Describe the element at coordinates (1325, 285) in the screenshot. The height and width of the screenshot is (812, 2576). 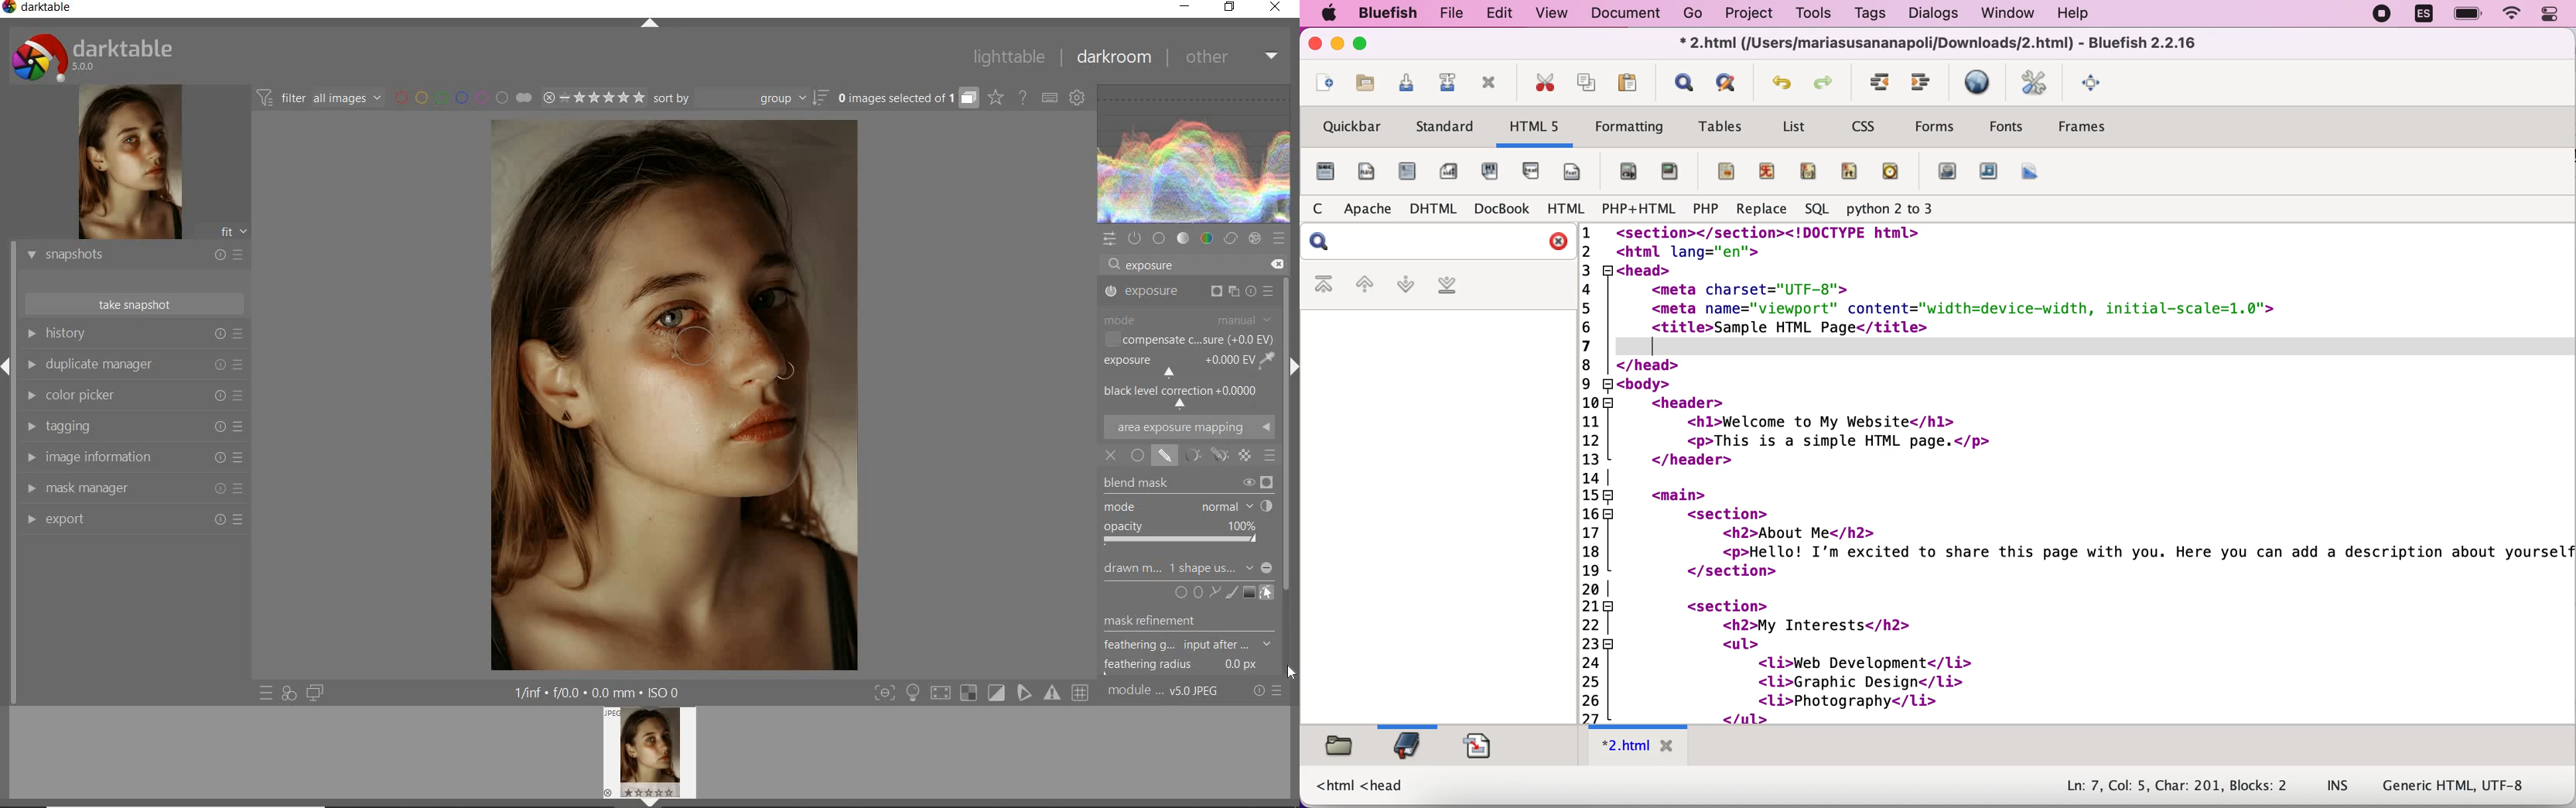
I see `first bookmark` at that location.